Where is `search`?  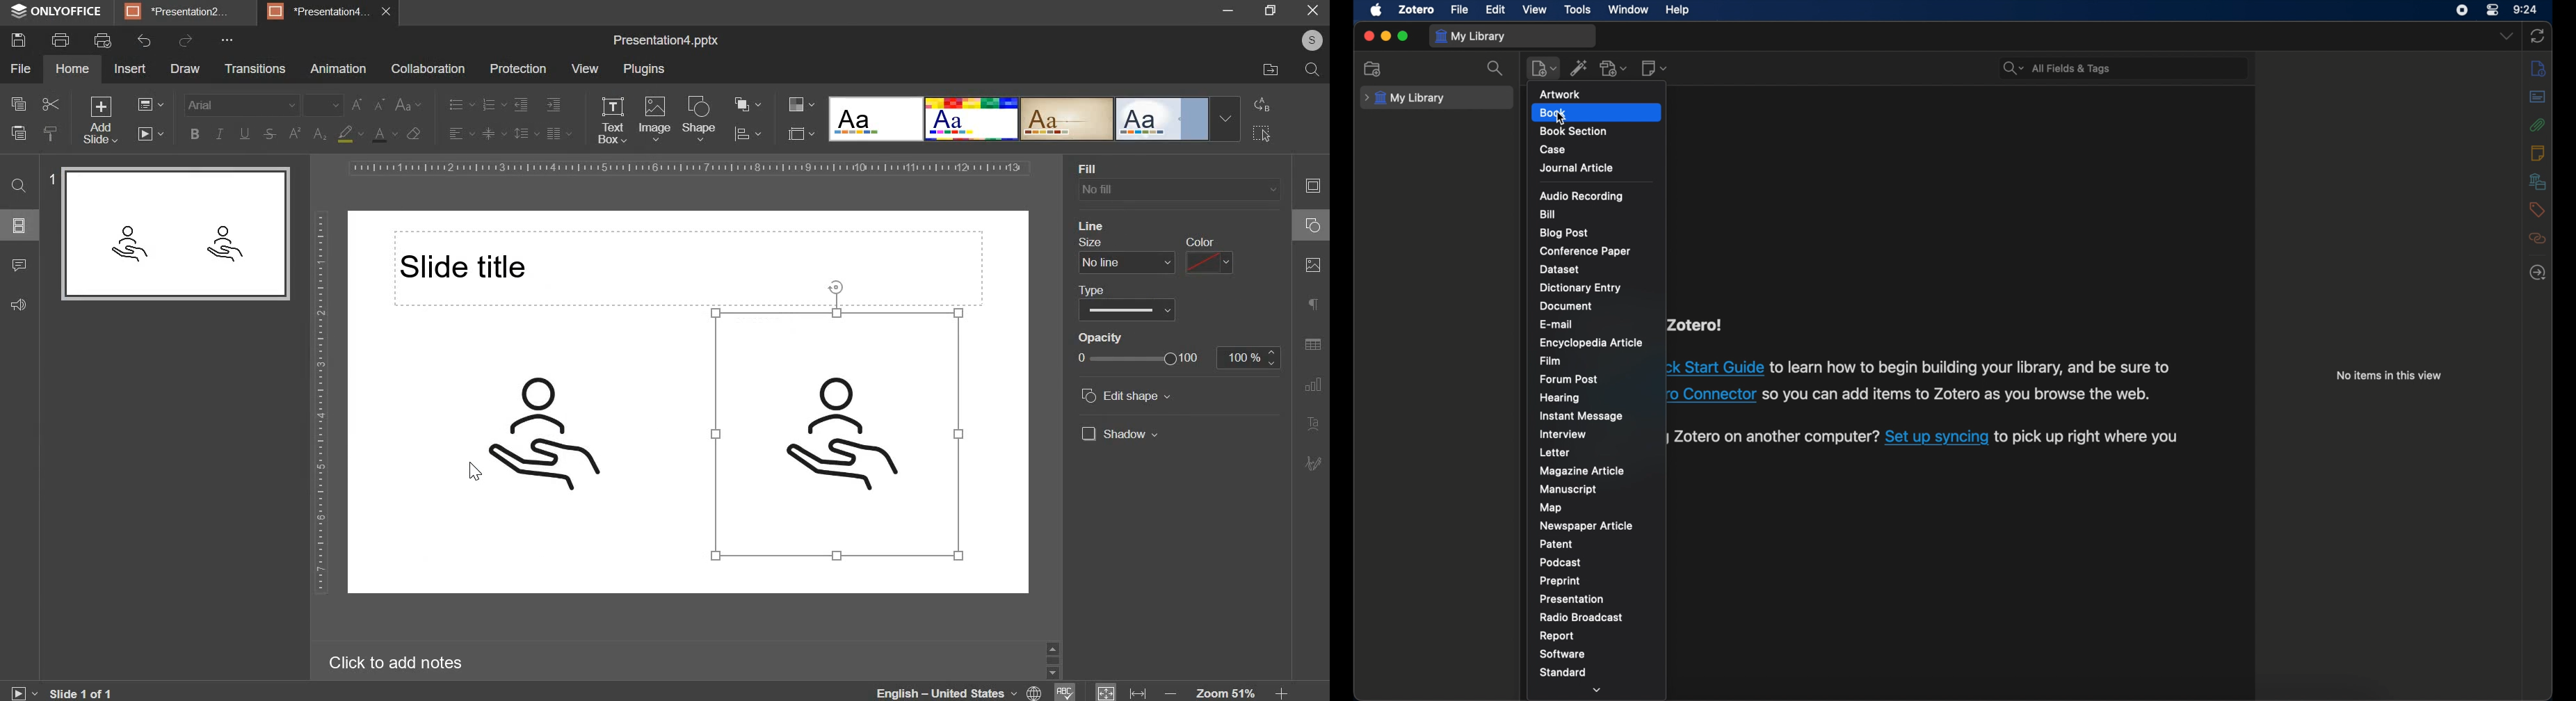
search is located at coordinates (2059, 68).